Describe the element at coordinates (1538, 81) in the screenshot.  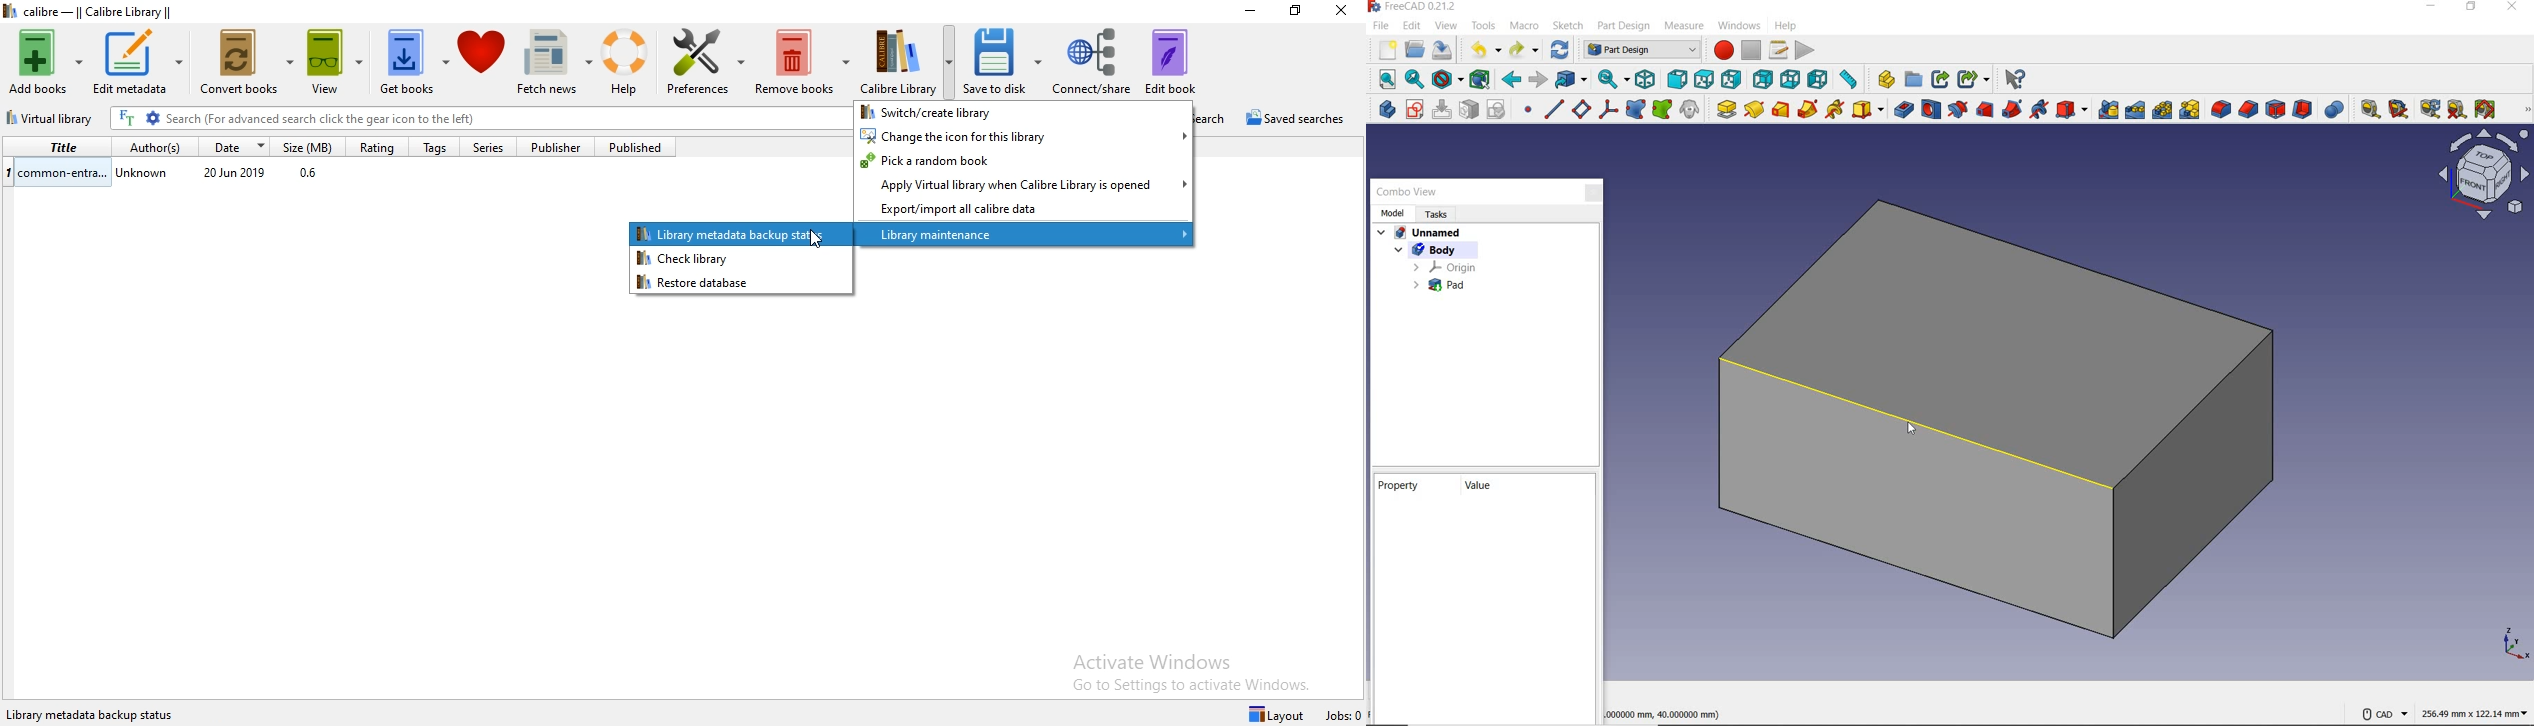
I see `forward` at that location.